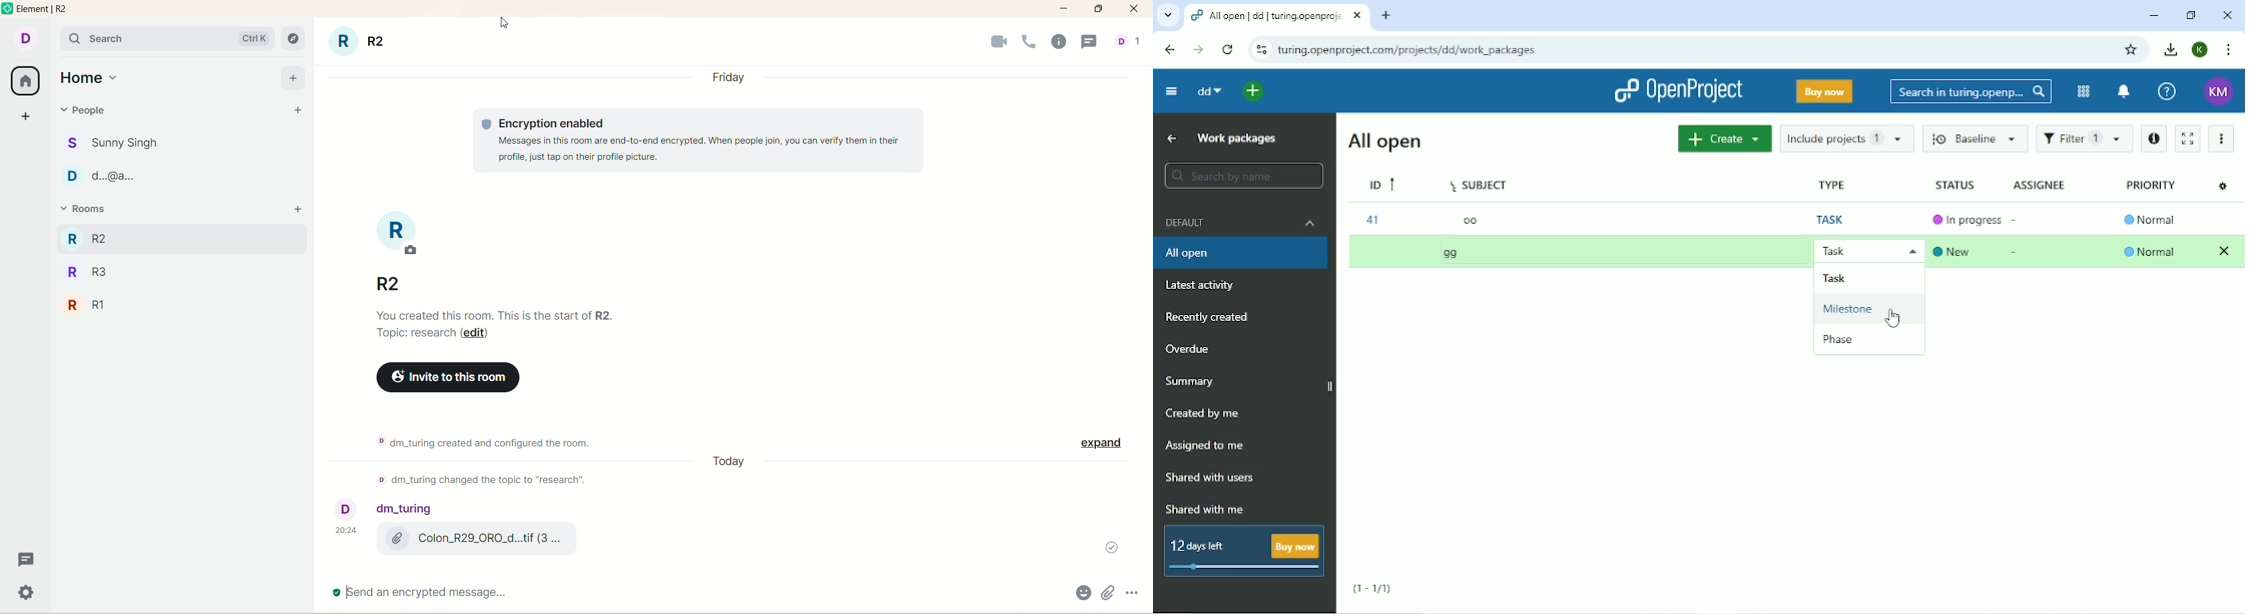 This screenshot has width=2268, height=616. What do you see at coordinates (383, 252) in the screenshot?
I see `room name` at bounding box center [383, 252].